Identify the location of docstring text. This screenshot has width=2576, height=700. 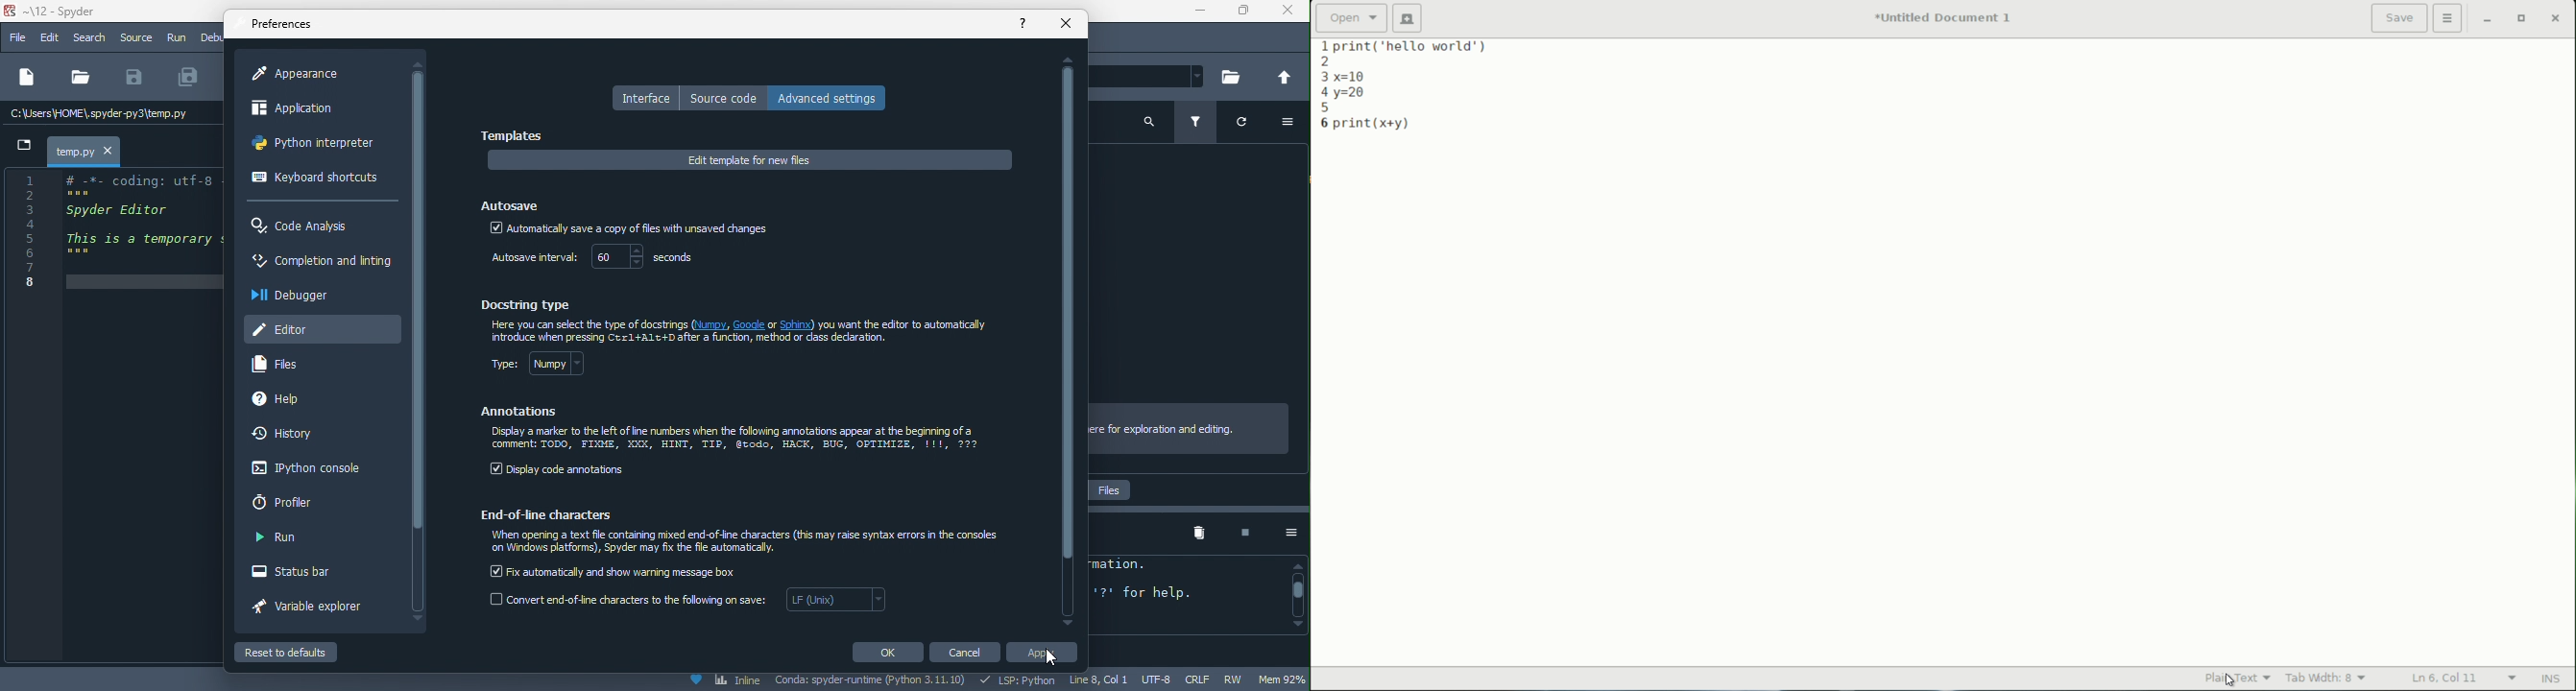
(745, 332).